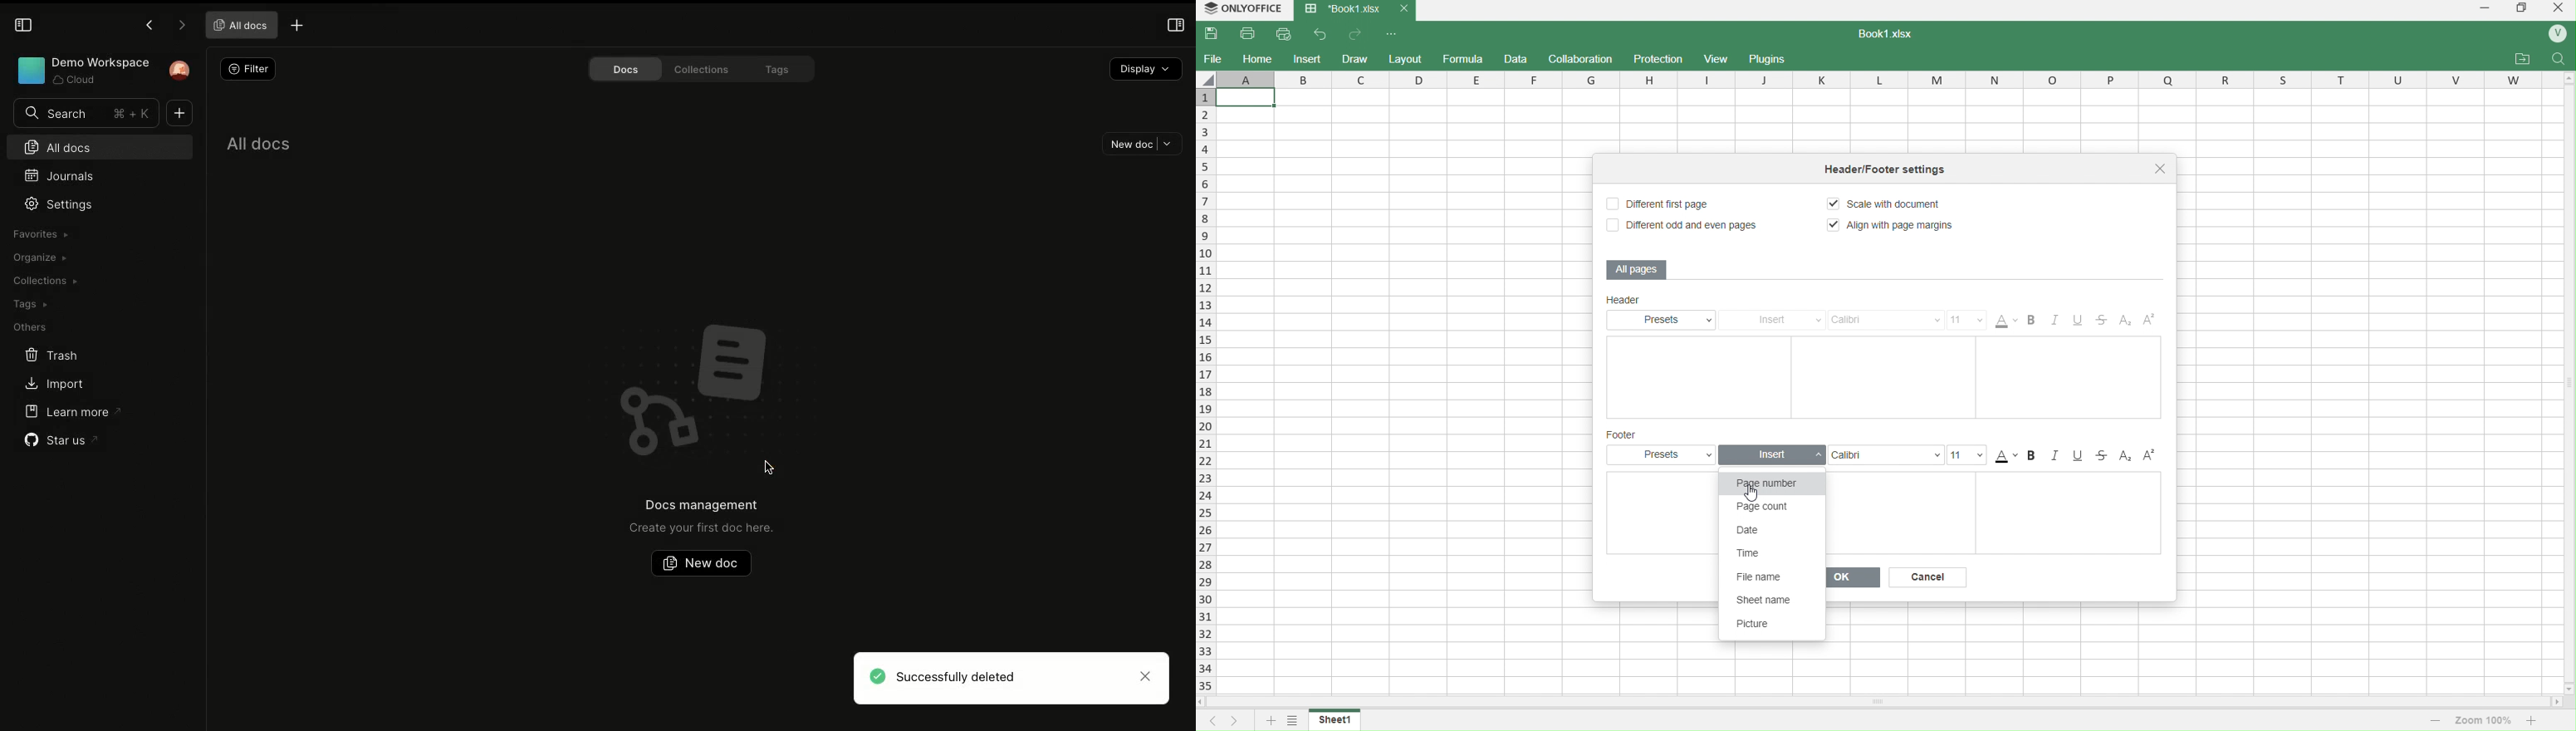 The width and height of the screenshot is (2576, 756). Describe the element at coordinates (1393, 34) in the screenshot. I see `options` at that location.